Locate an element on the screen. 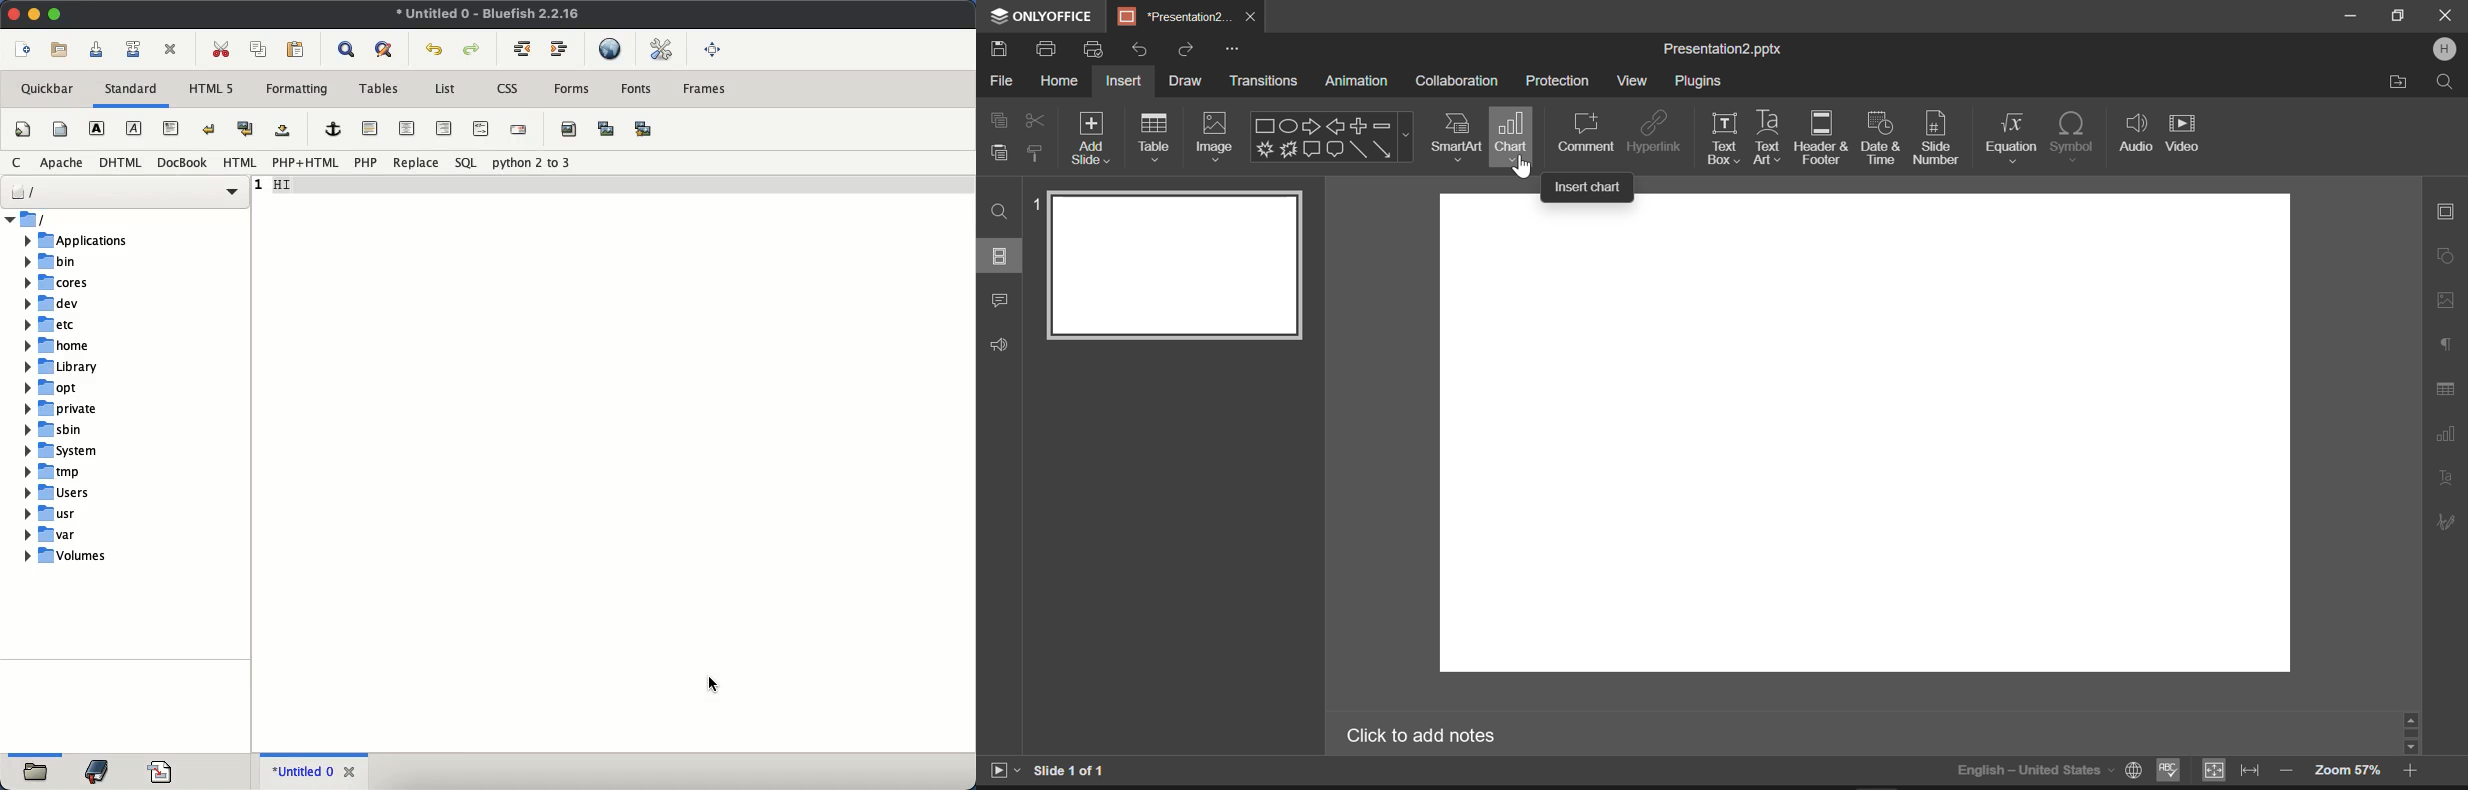 This screenshot has width=2492, height=812. new file is located at coordinates (26, 50).